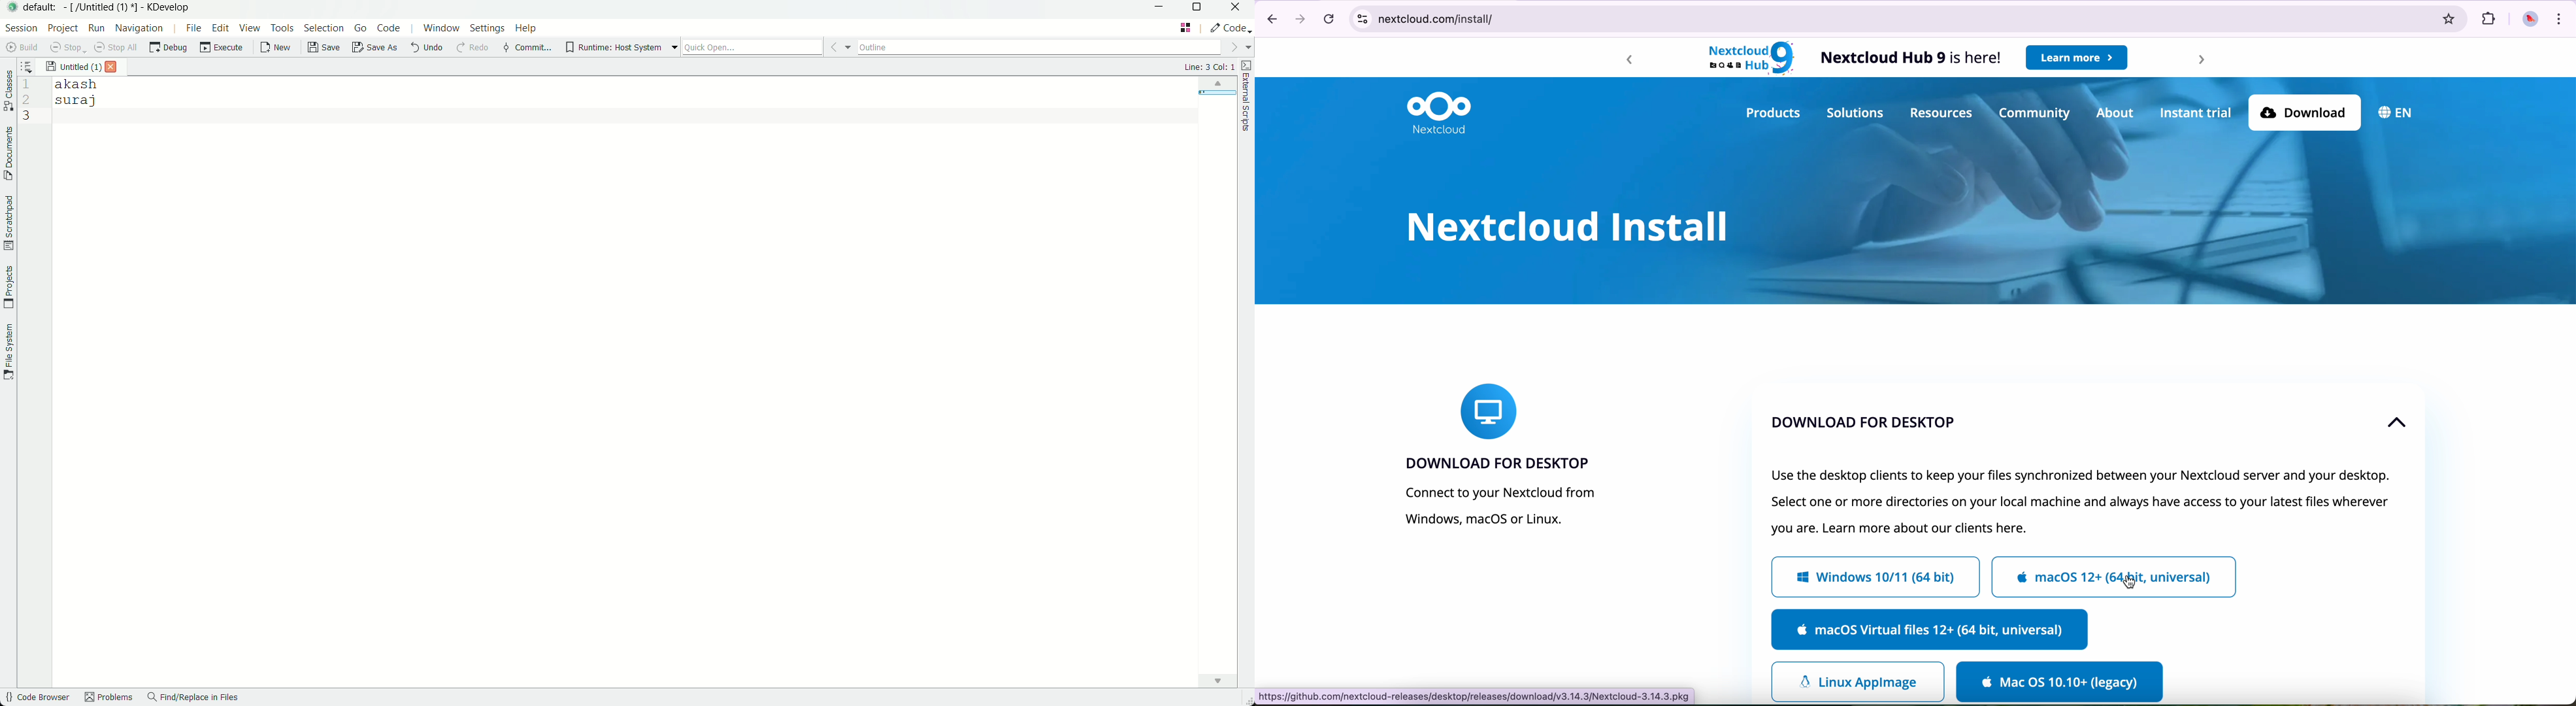  Describe the element at coordinates (2531, 19) in the screenshot. I see `profile picture` at that location.